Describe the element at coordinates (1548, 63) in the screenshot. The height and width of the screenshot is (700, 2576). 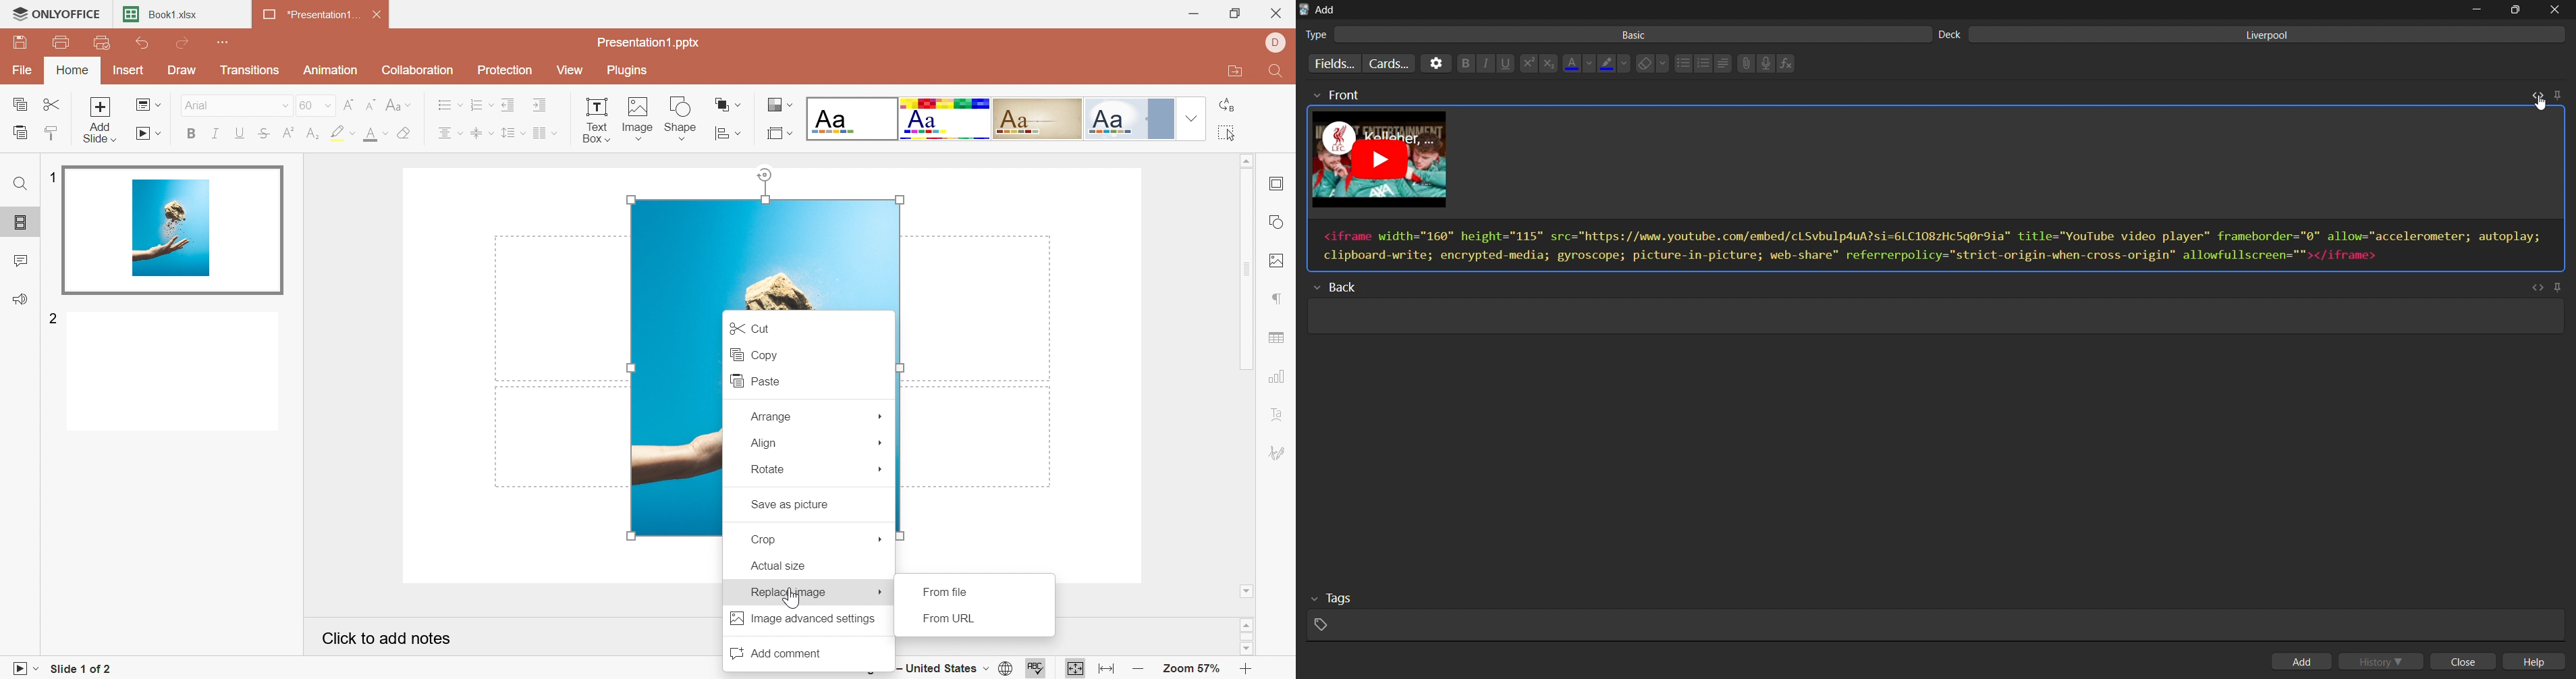
I see `subscript` at that location.